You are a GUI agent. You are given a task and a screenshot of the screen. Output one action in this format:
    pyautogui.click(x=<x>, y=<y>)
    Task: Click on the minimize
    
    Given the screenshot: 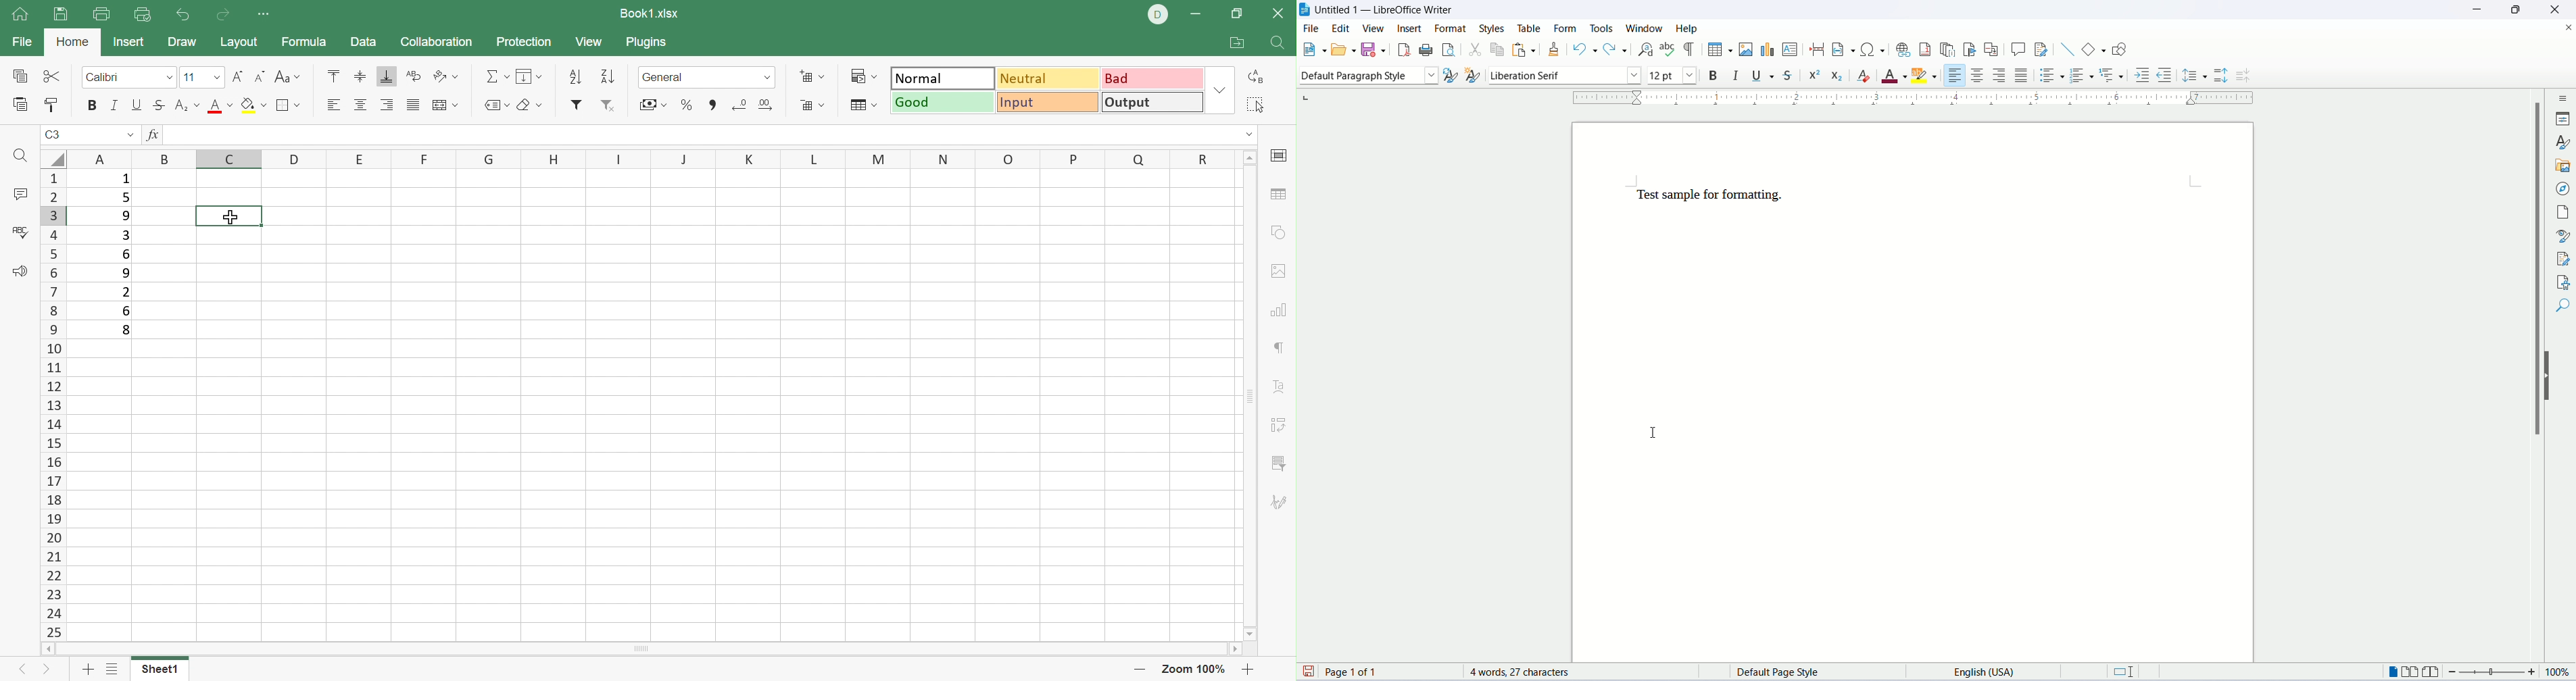 What is the action you would take?
    pyautogui.click(x=2477, y=8)
    